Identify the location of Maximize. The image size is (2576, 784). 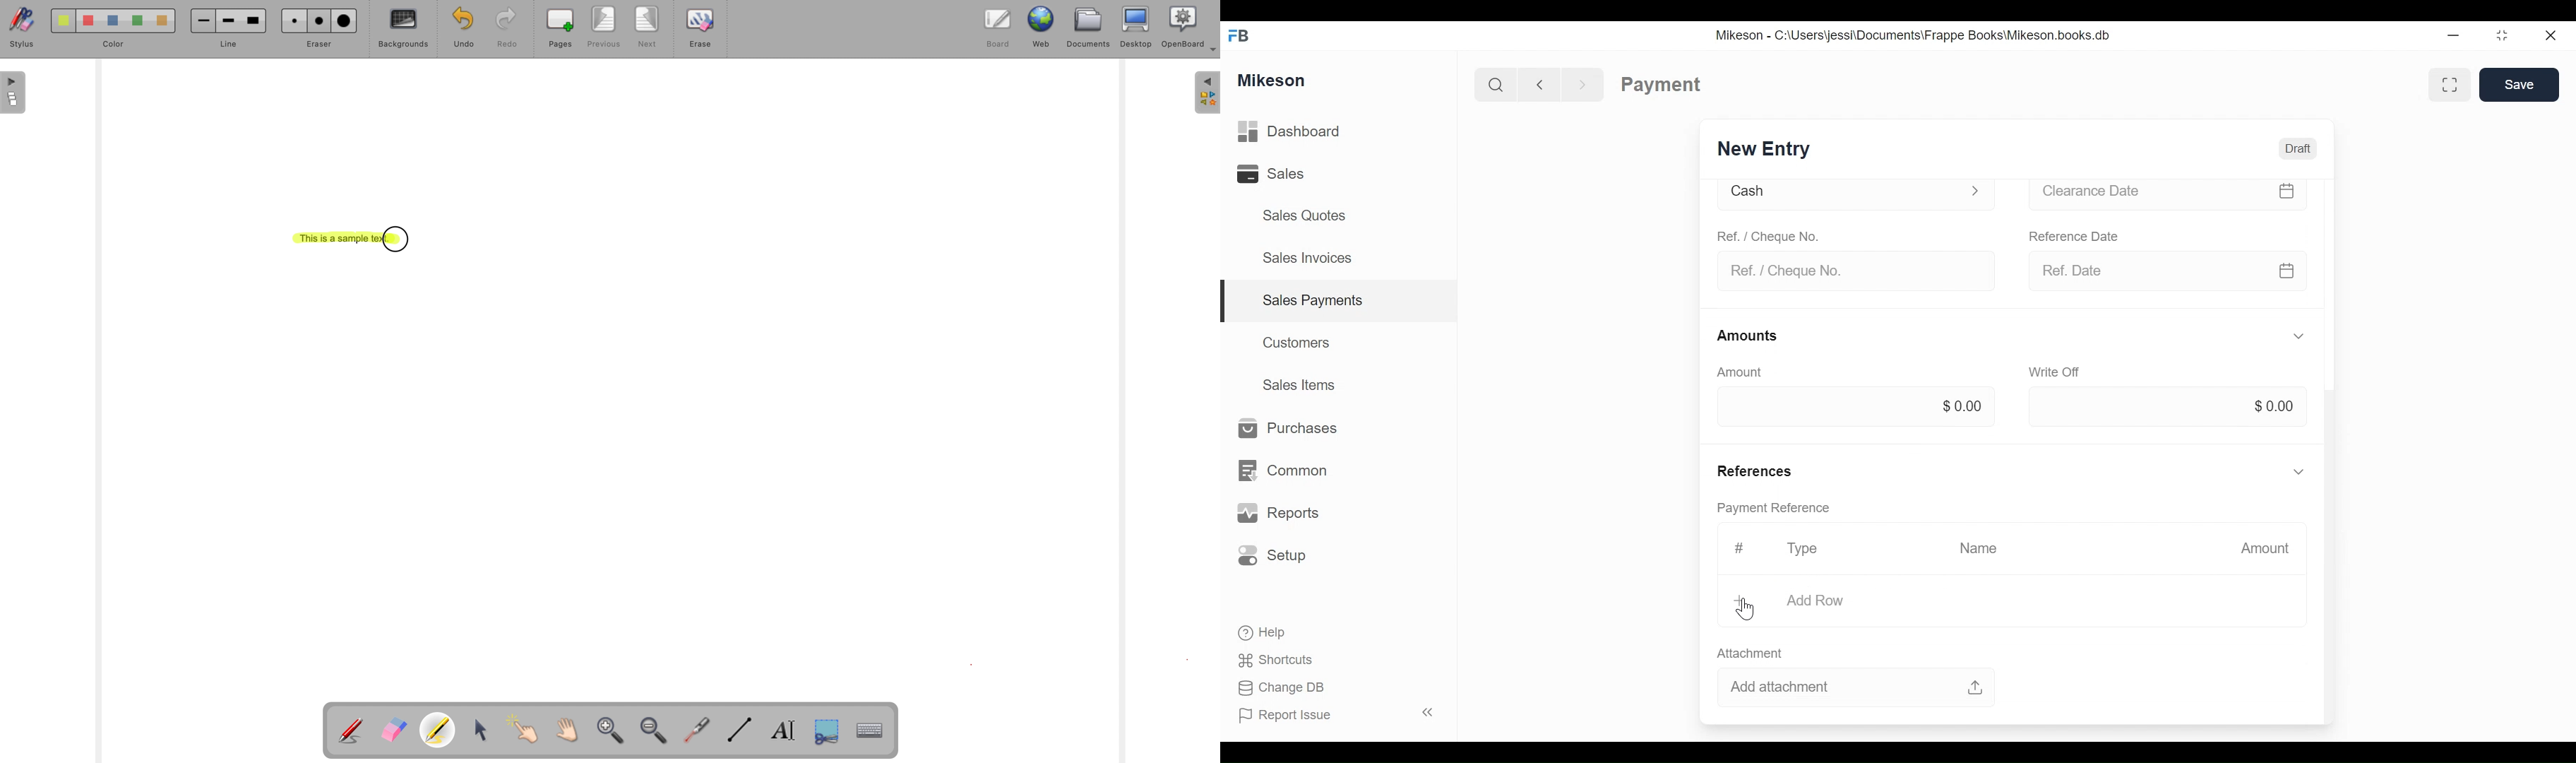
(2500, 37).